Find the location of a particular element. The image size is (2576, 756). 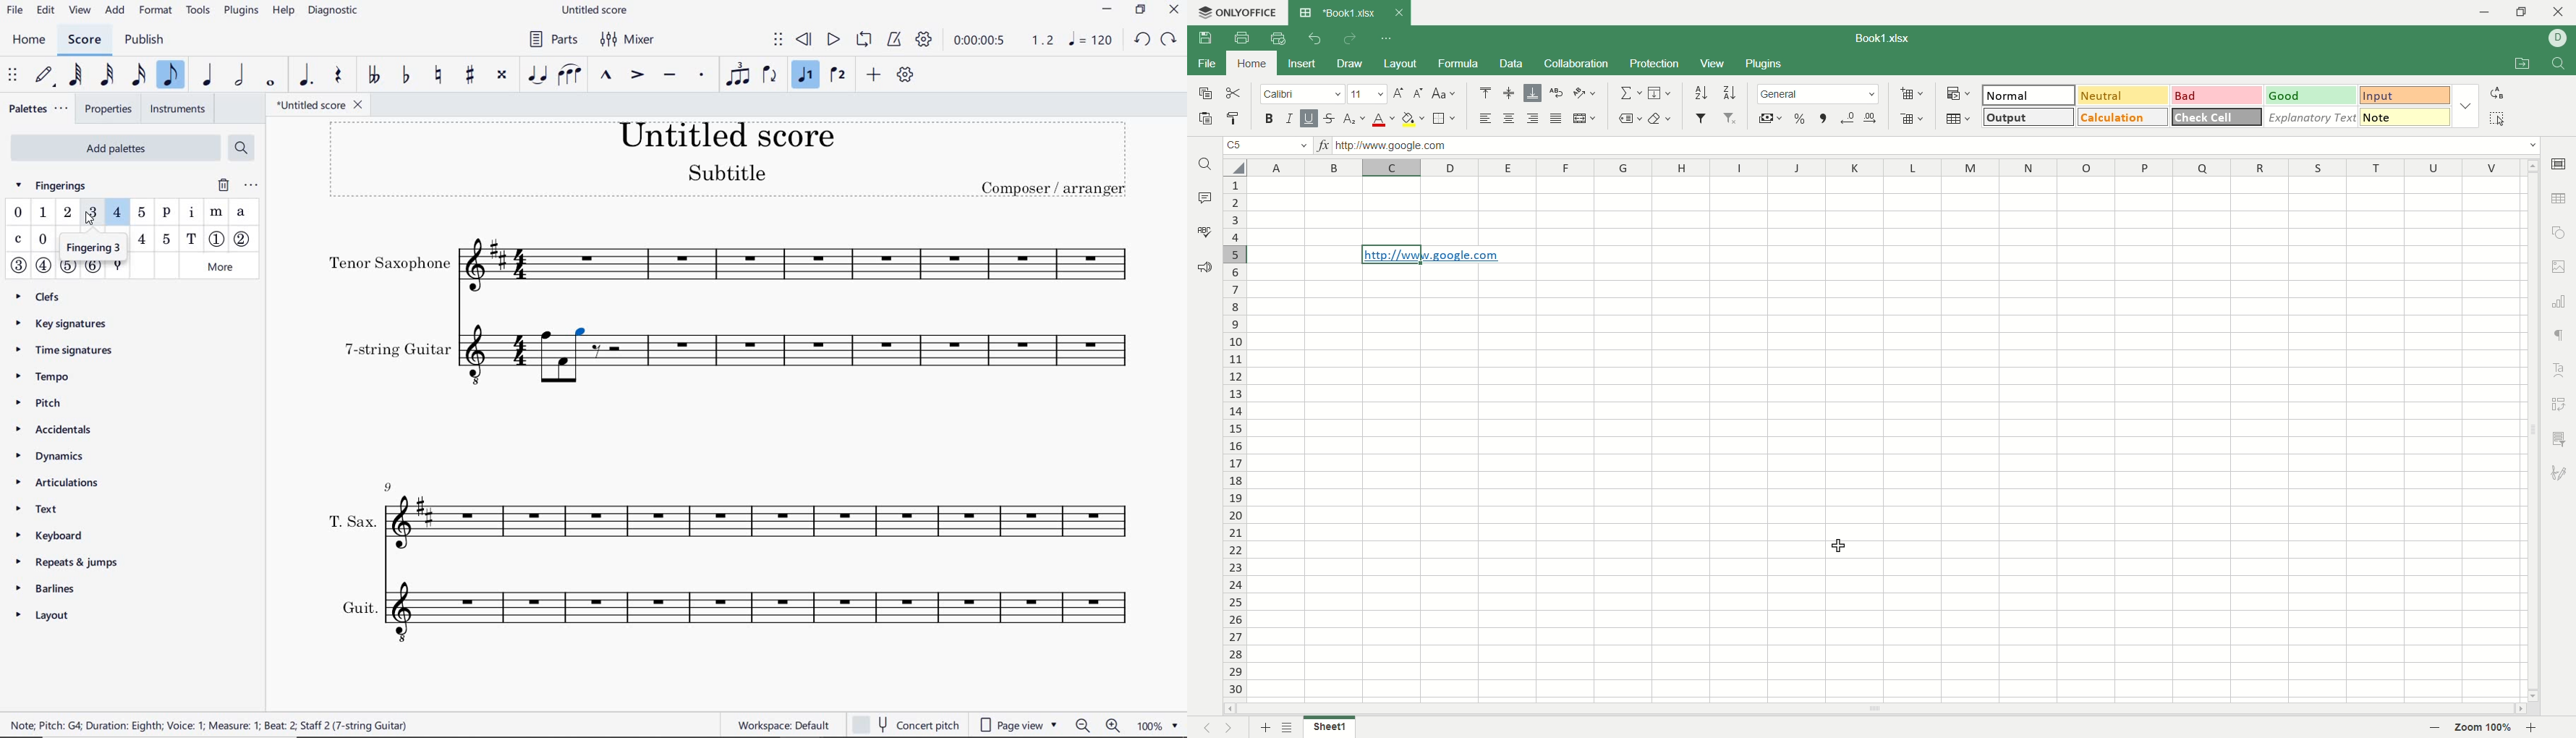

strikethrough is located at coordinates (1328, 118).